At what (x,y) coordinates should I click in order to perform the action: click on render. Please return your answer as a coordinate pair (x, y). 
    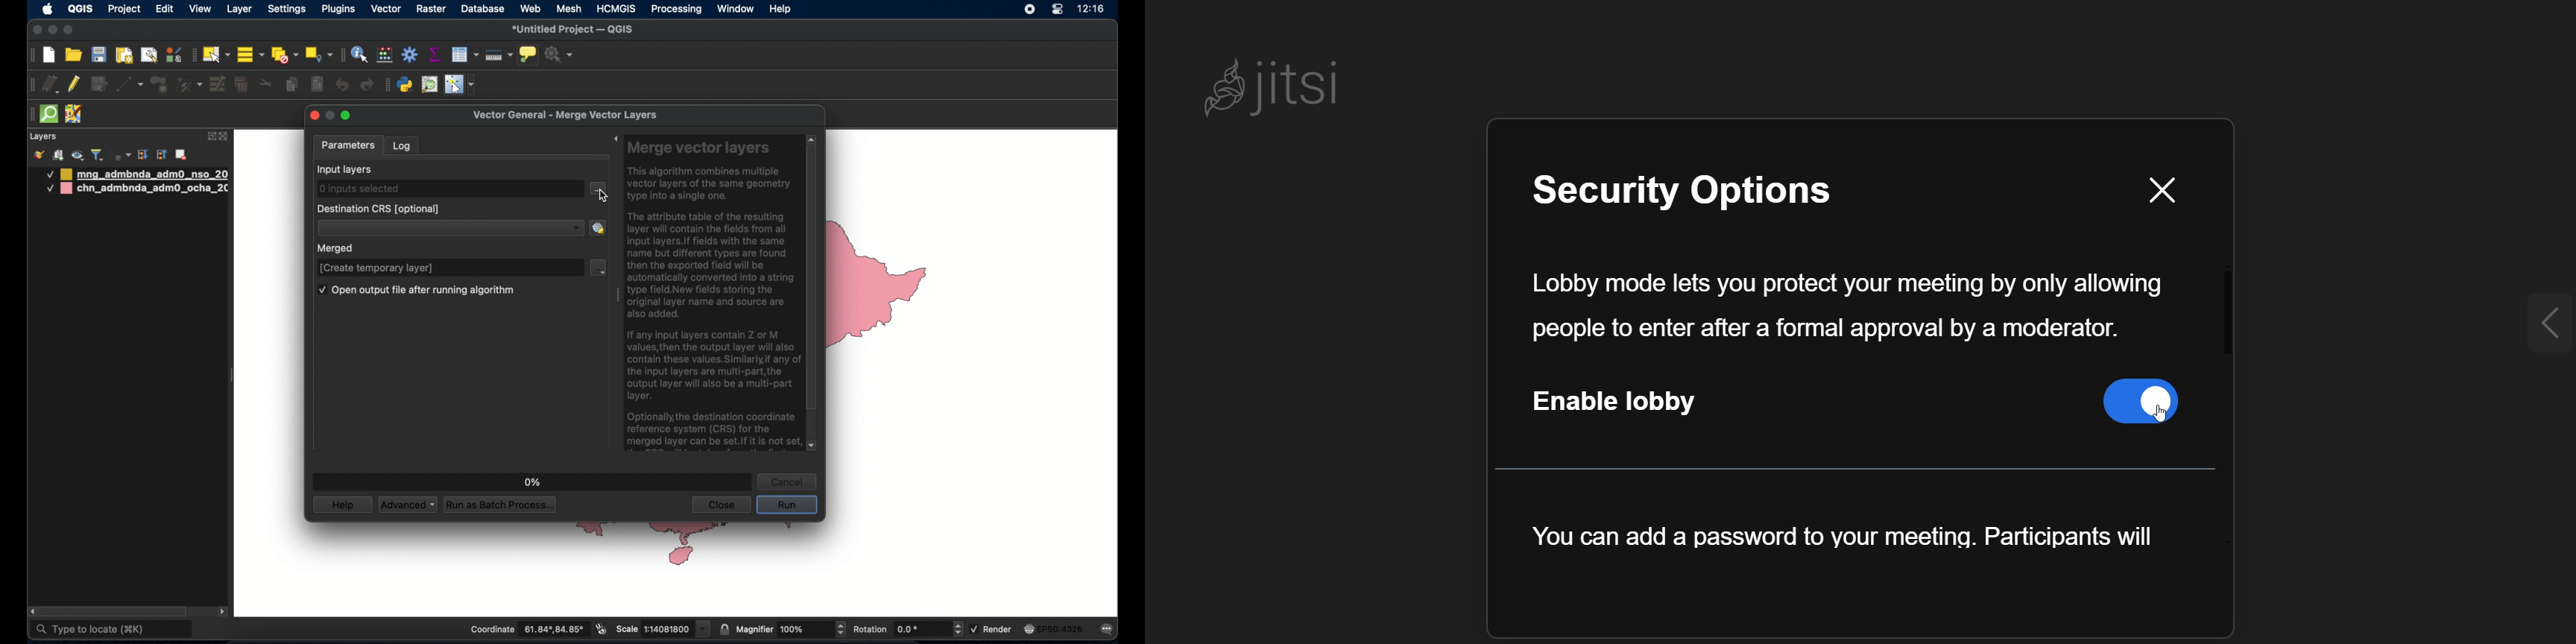
    Looking at the image, I should click on (992, 628).